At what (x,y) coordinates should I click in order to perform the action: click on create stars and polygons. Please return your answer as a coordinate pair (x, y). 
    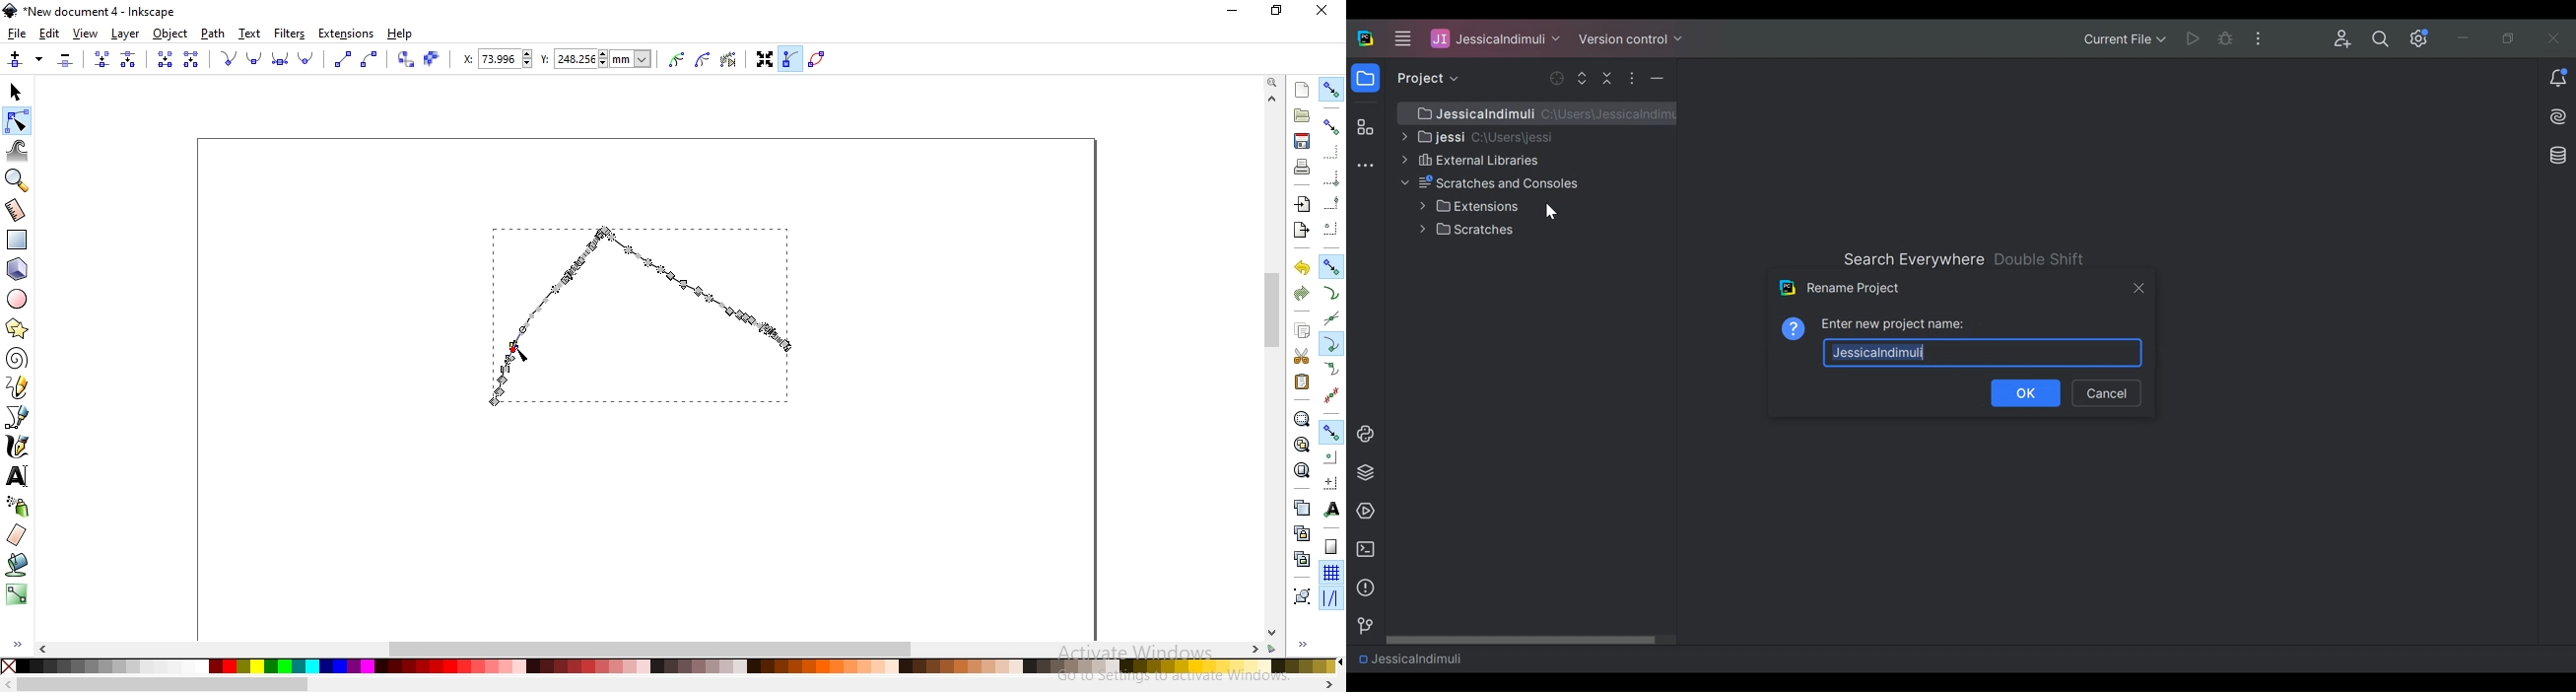
    Looking at the image, I should click on (17, 330).